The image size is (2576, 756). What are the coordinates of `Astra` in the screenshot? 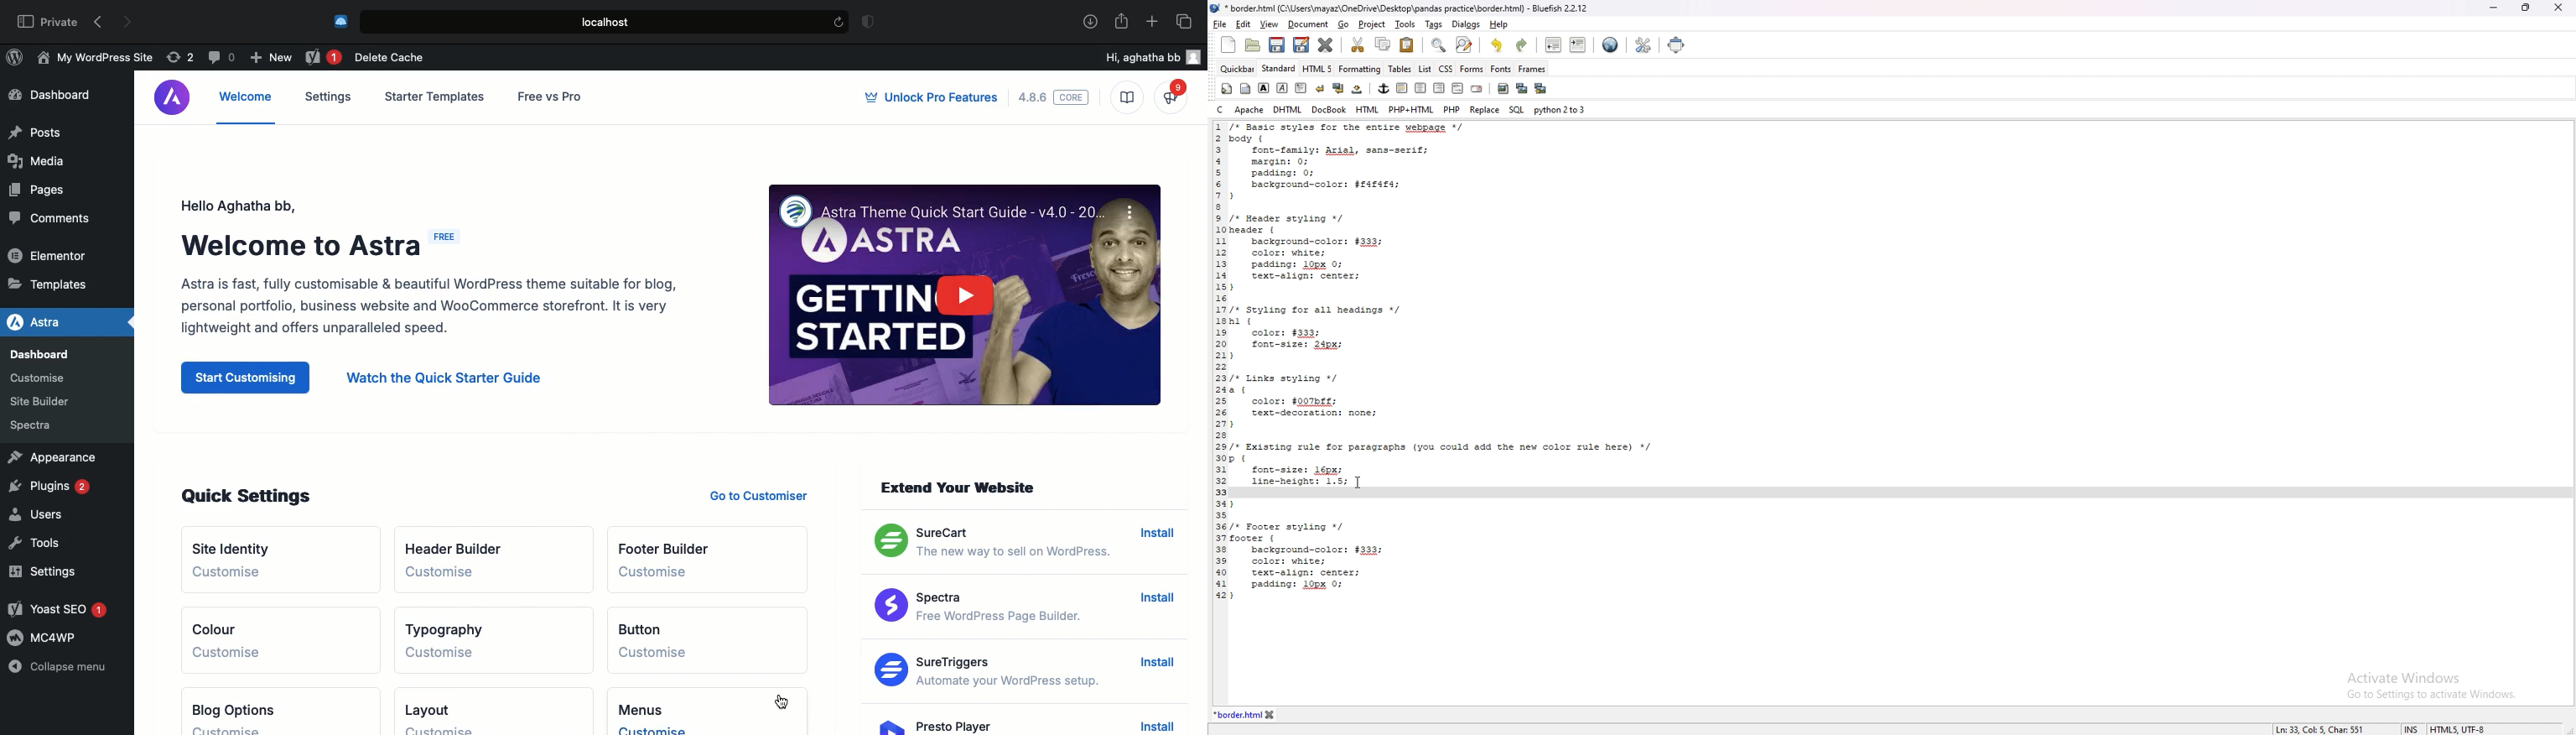 It's located at (37, 324).